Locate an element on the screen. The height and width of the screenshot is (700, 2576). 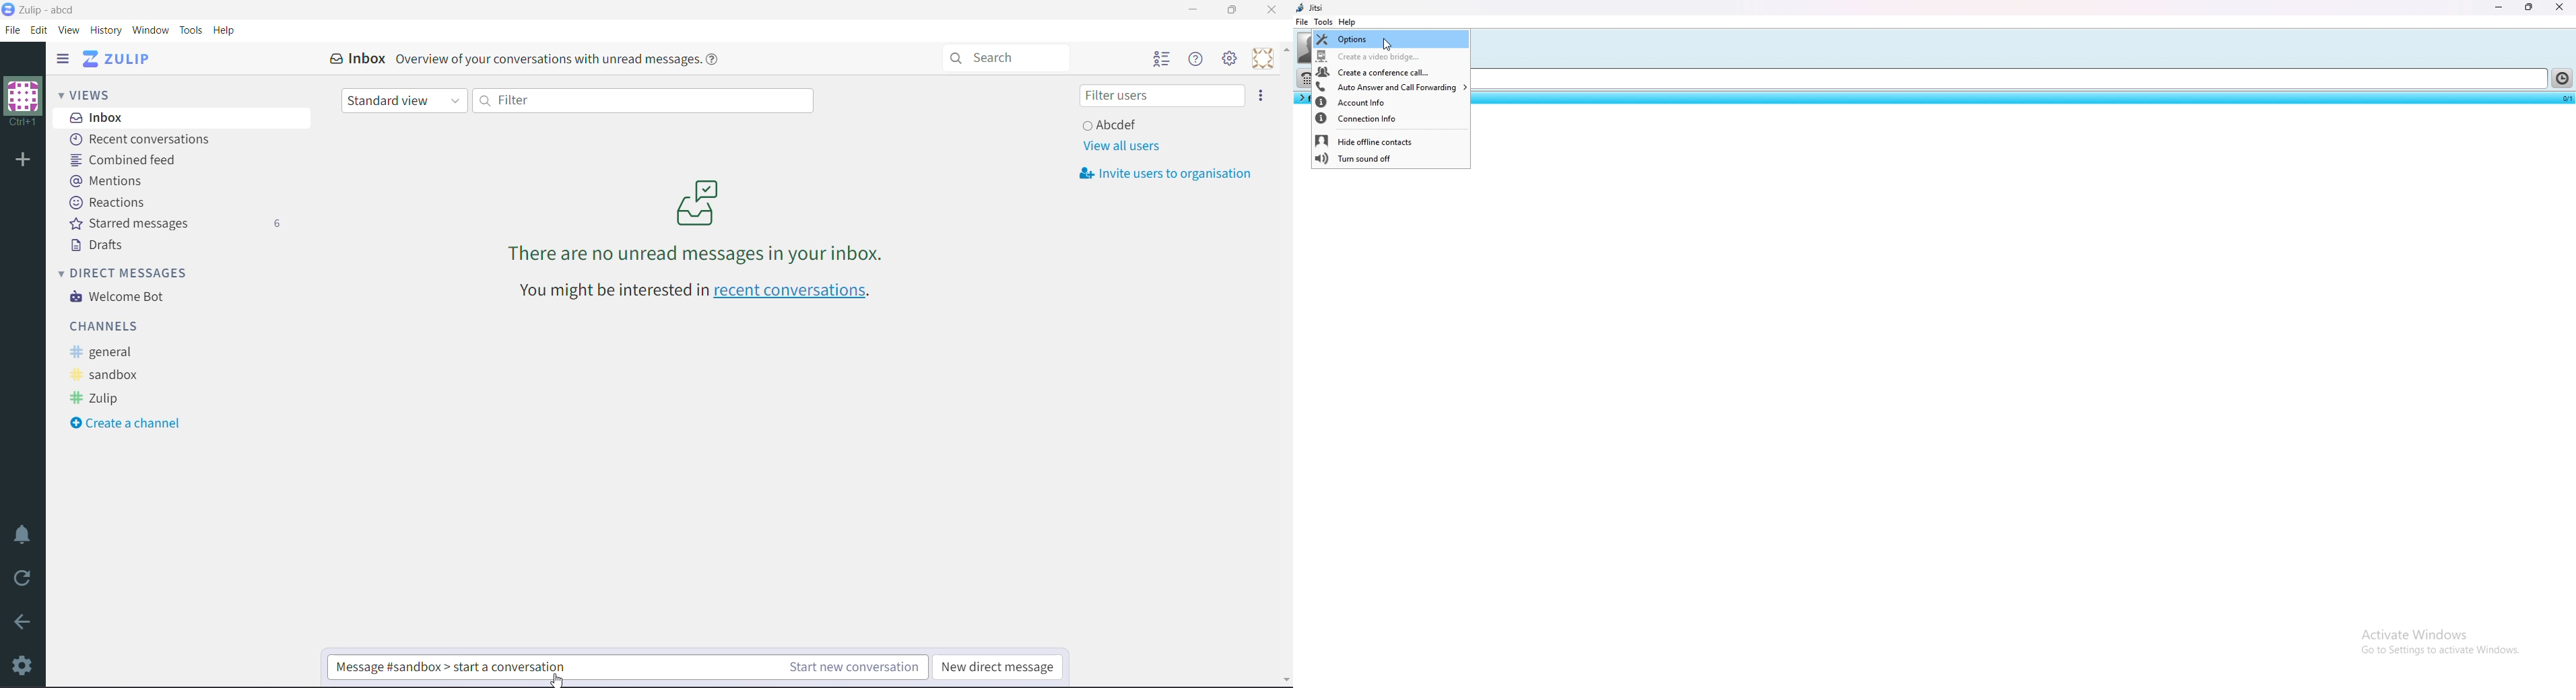
file is located at coordinates (1302, 21).